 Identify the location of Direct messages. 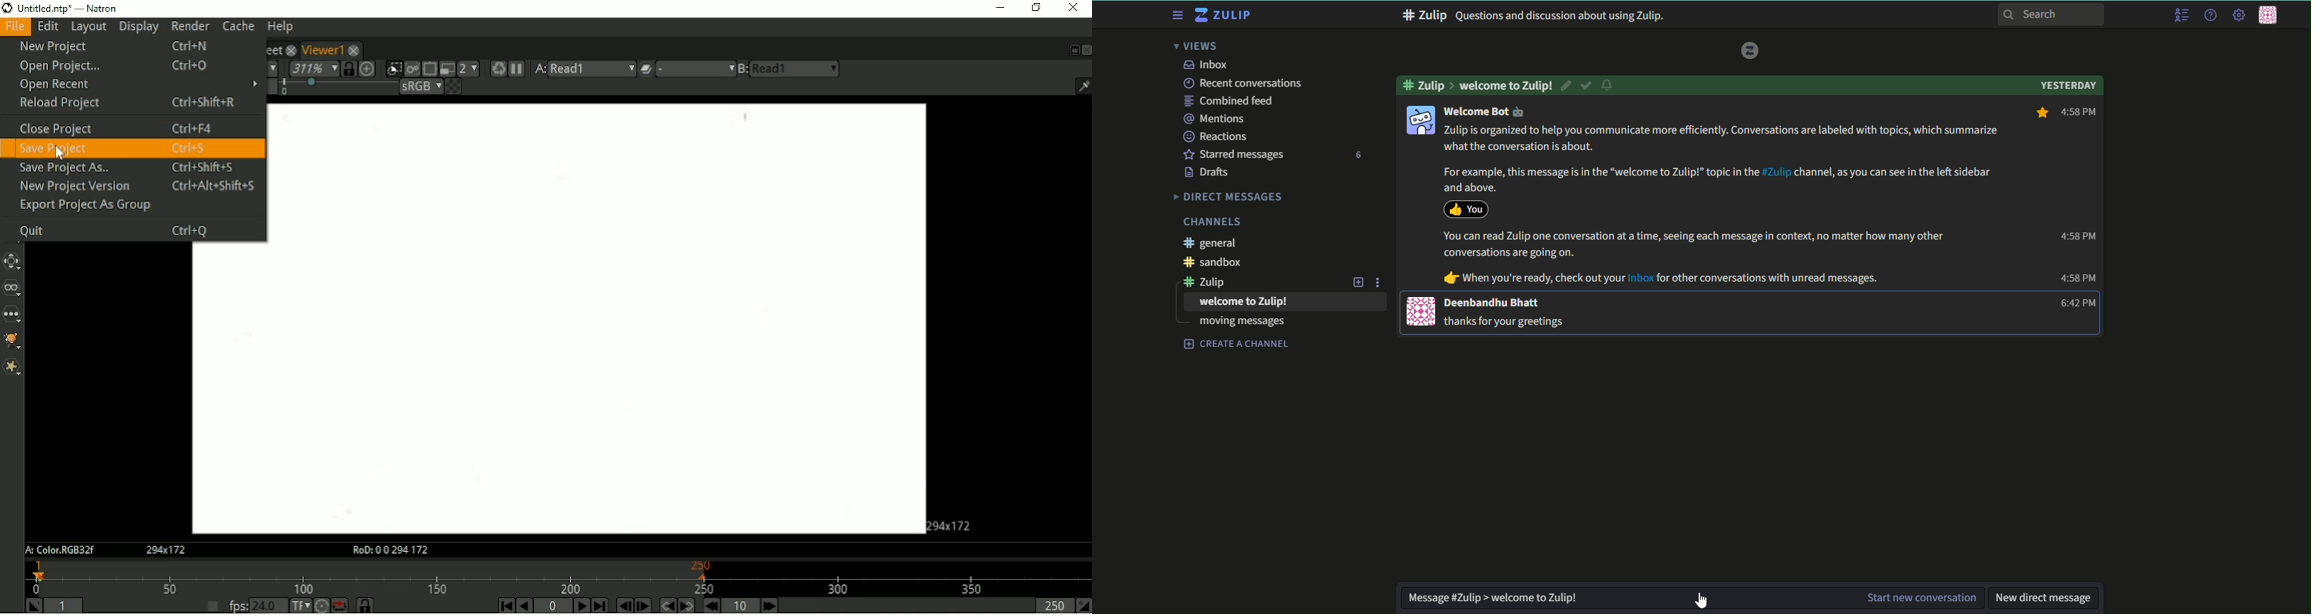
(1229, 196).